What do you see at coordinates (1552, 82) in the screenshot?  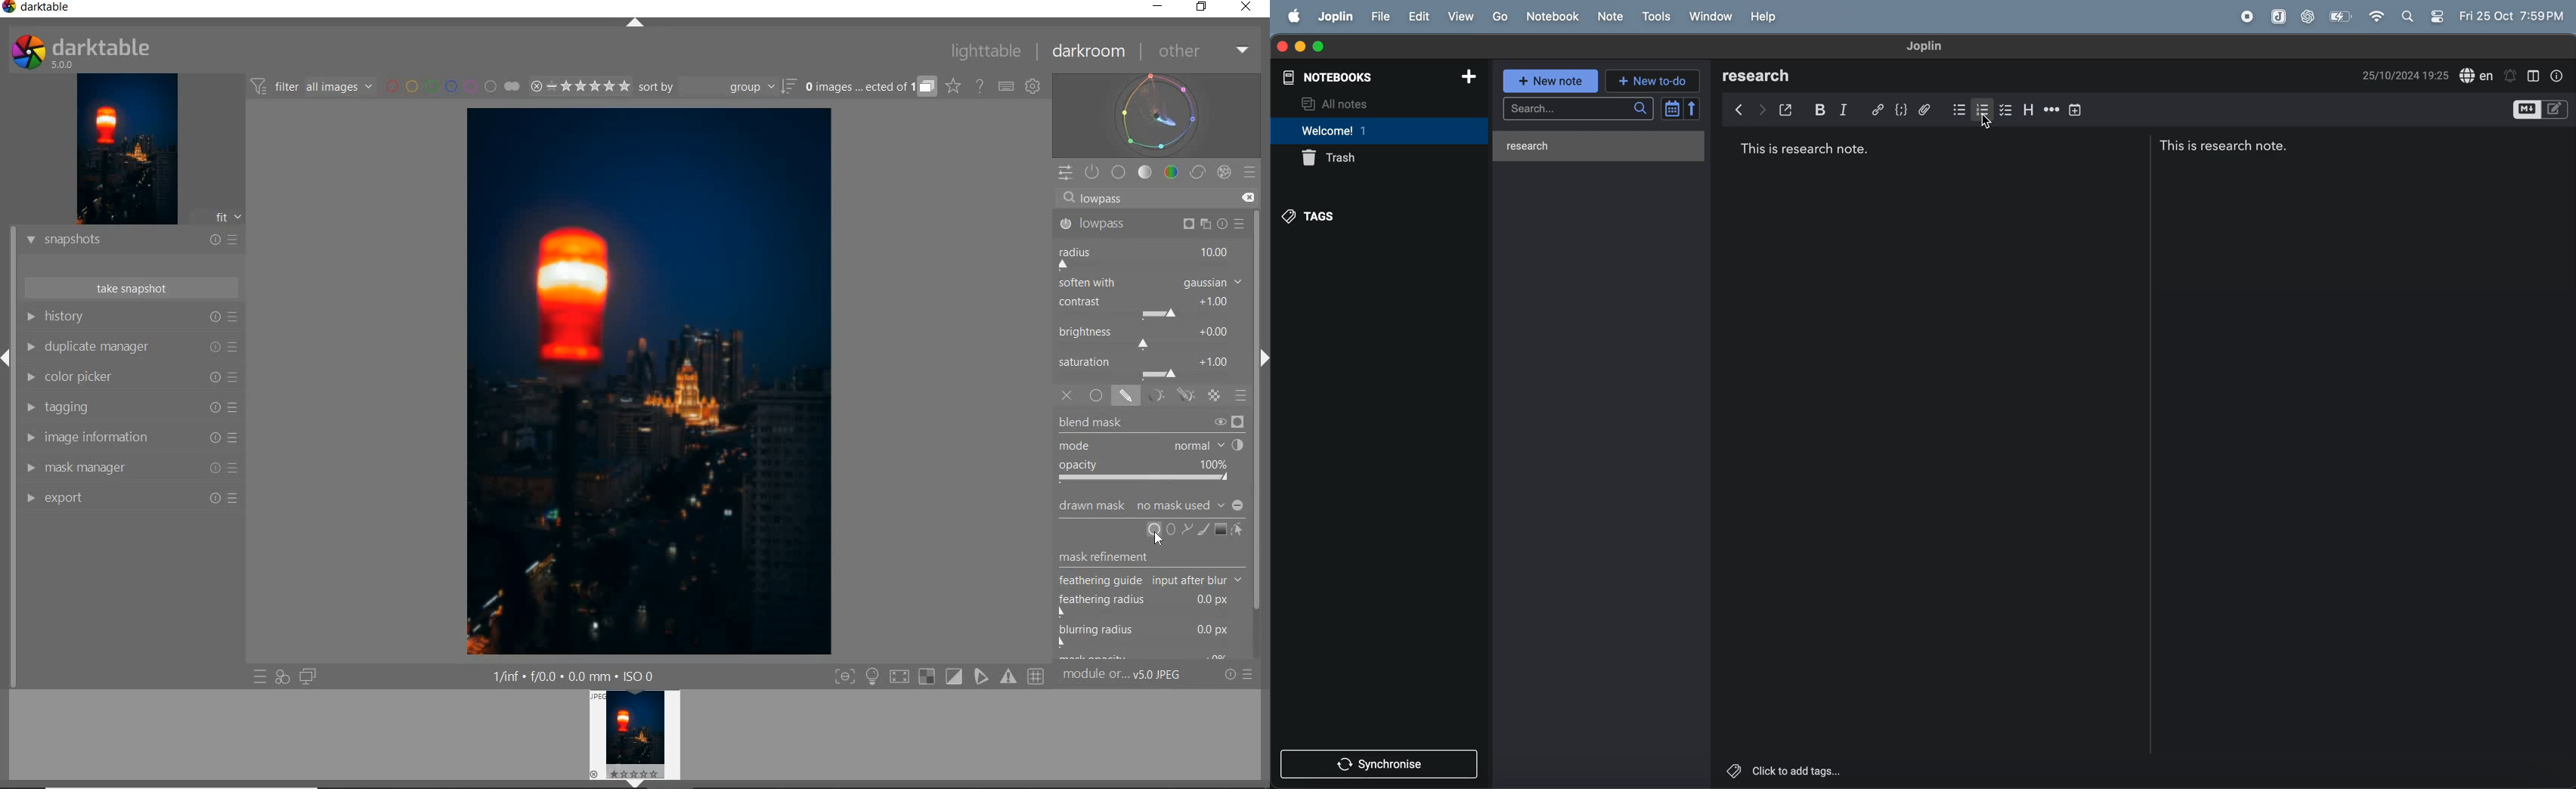 I see `new note` at bounding box center [1552, 82].